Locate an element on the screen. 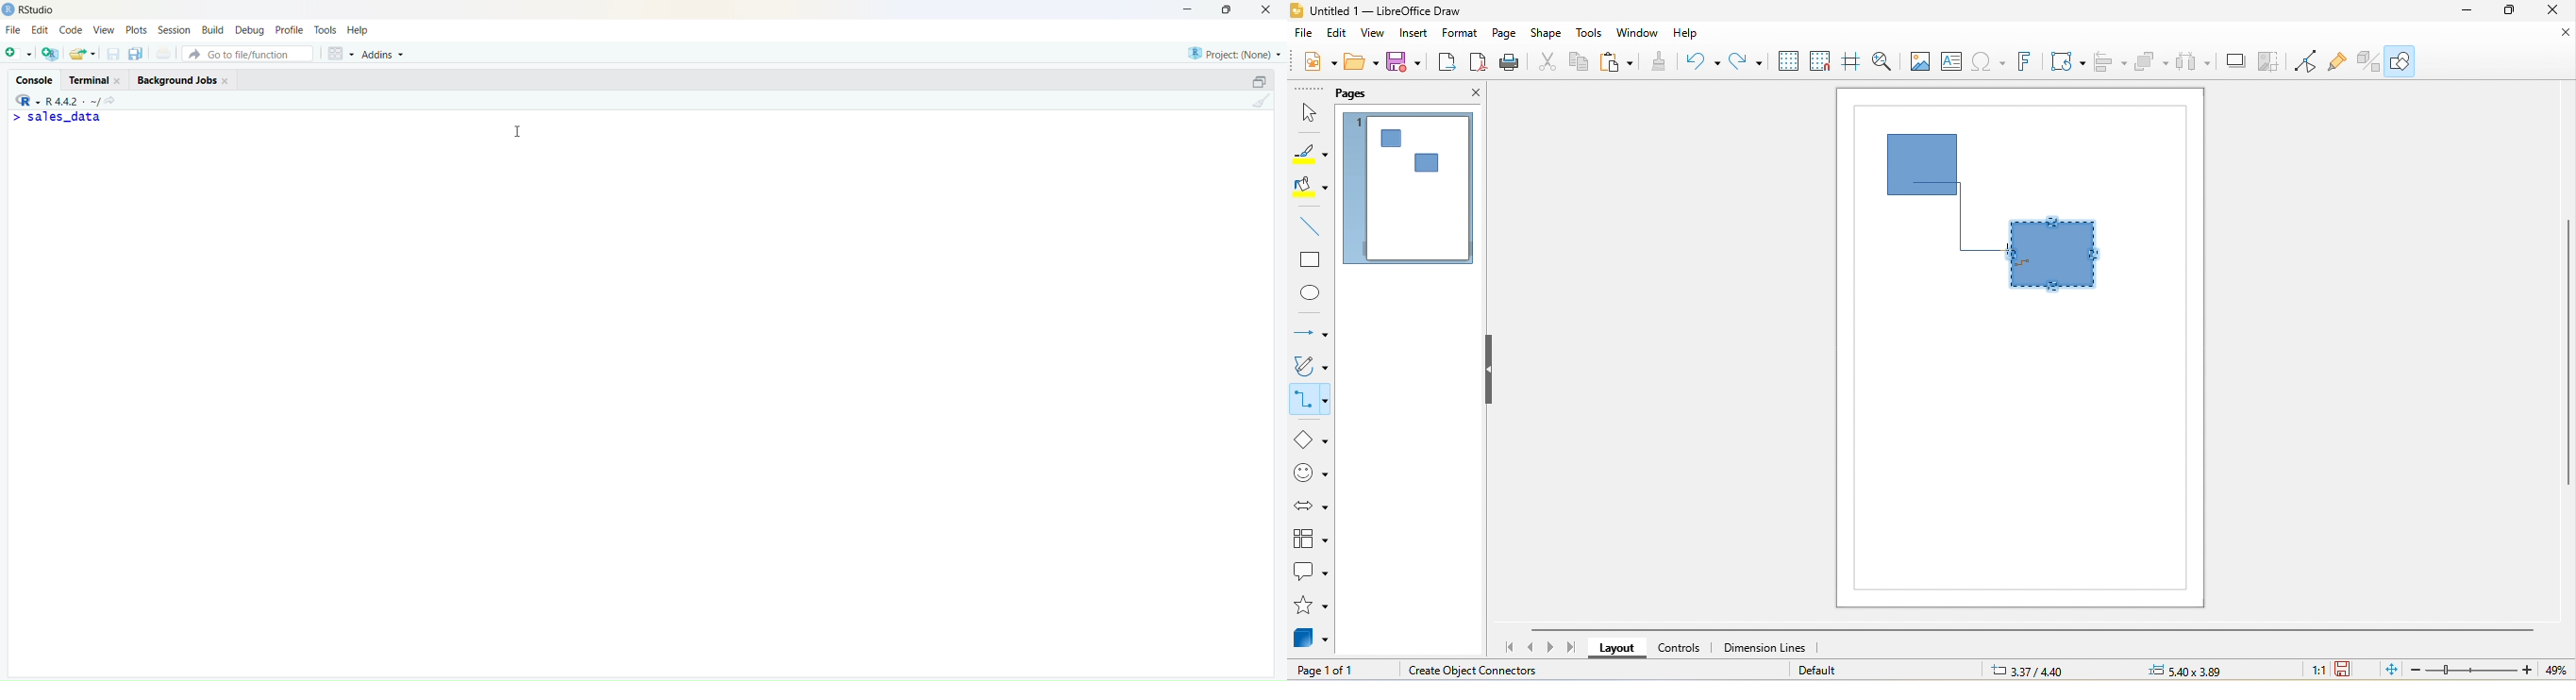 This screenshot has height=700, width=2576. layout is located at coordinates (1623, 649).